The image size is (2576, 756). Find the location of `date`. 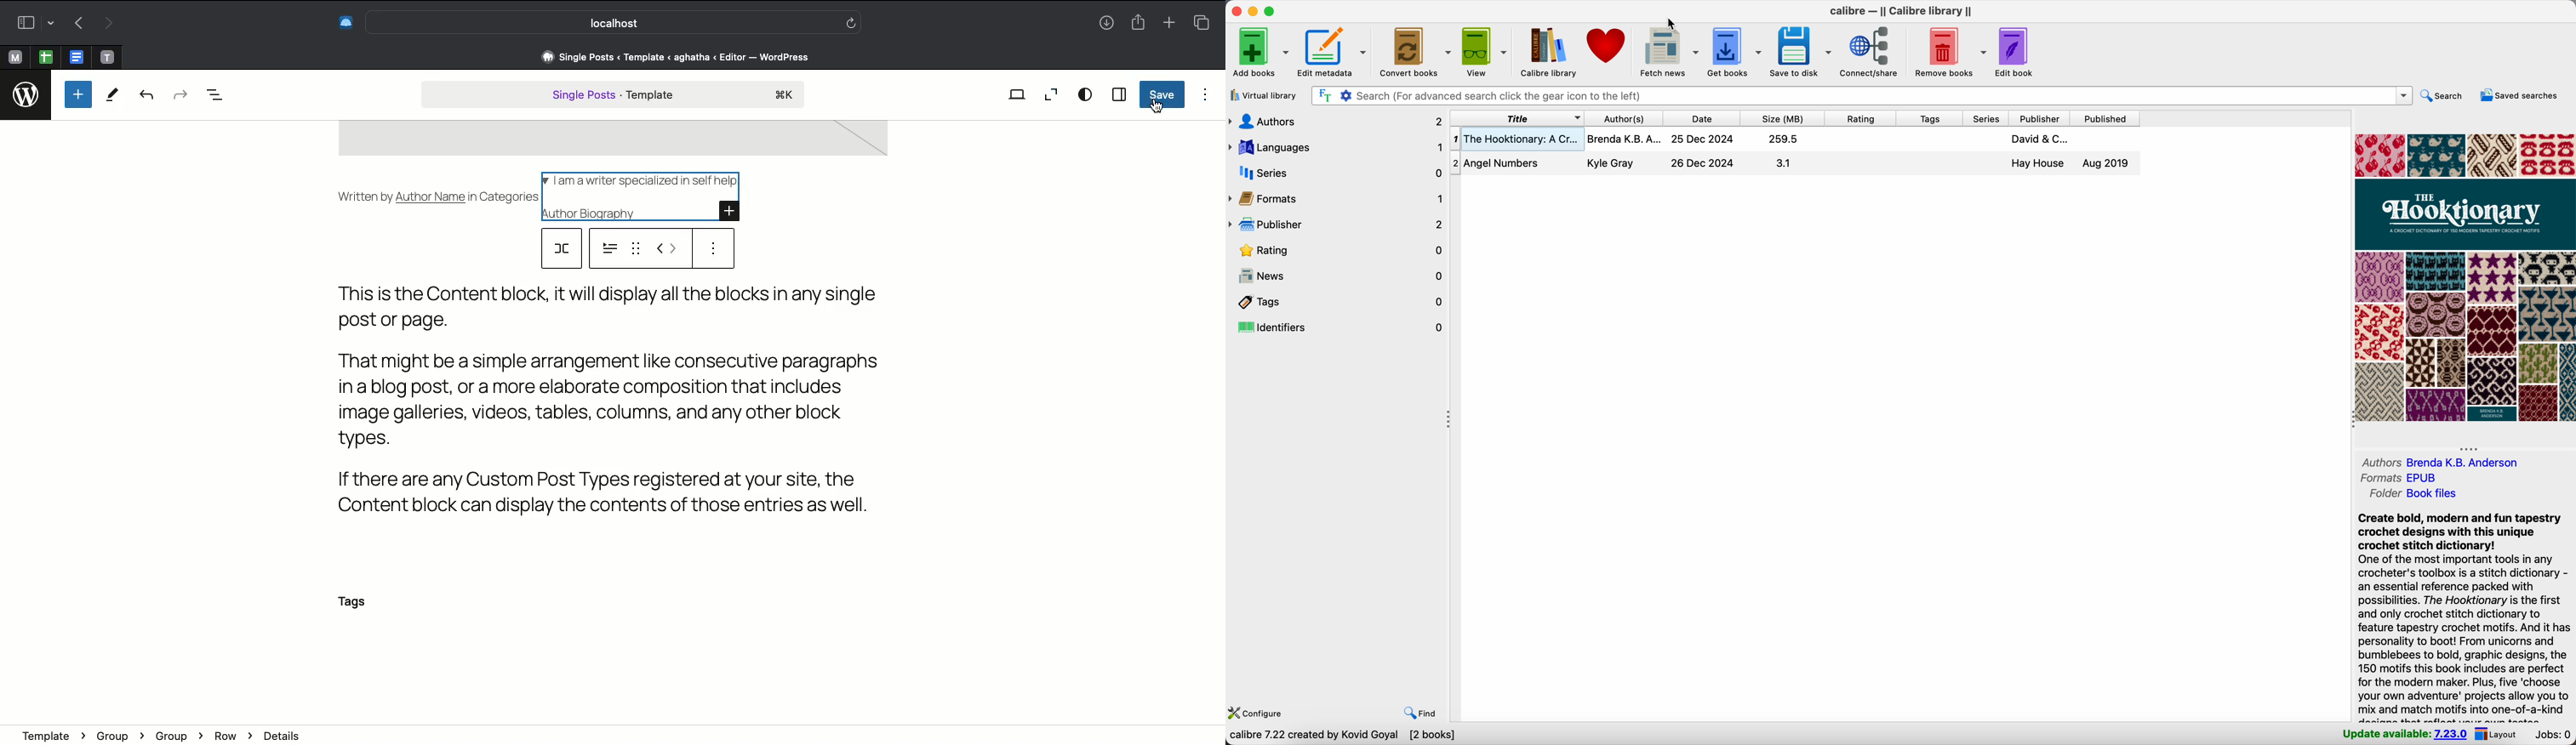

date is located at coordinates (1700, 119).